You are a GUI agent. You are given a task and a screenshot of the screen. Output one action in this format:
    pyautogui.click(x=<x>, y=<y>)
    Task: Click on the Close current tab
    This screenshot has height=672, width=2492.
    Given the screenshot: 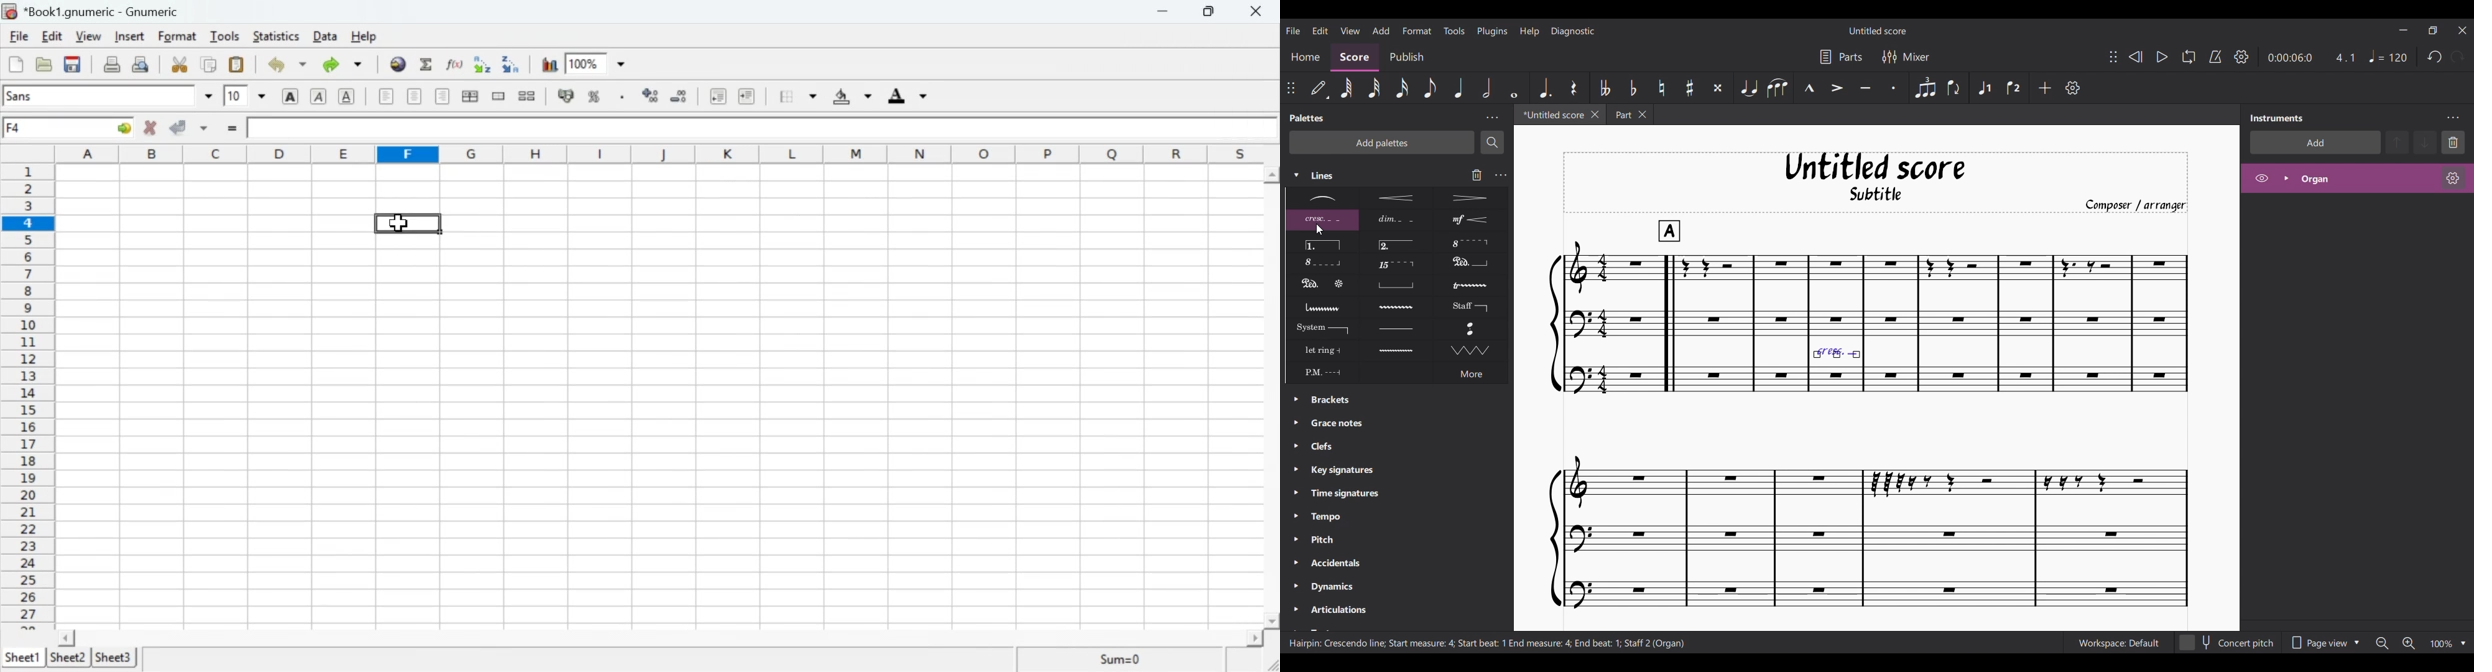 What is the action you would take?
    pyautogui.click(x=1595, y=114)
    